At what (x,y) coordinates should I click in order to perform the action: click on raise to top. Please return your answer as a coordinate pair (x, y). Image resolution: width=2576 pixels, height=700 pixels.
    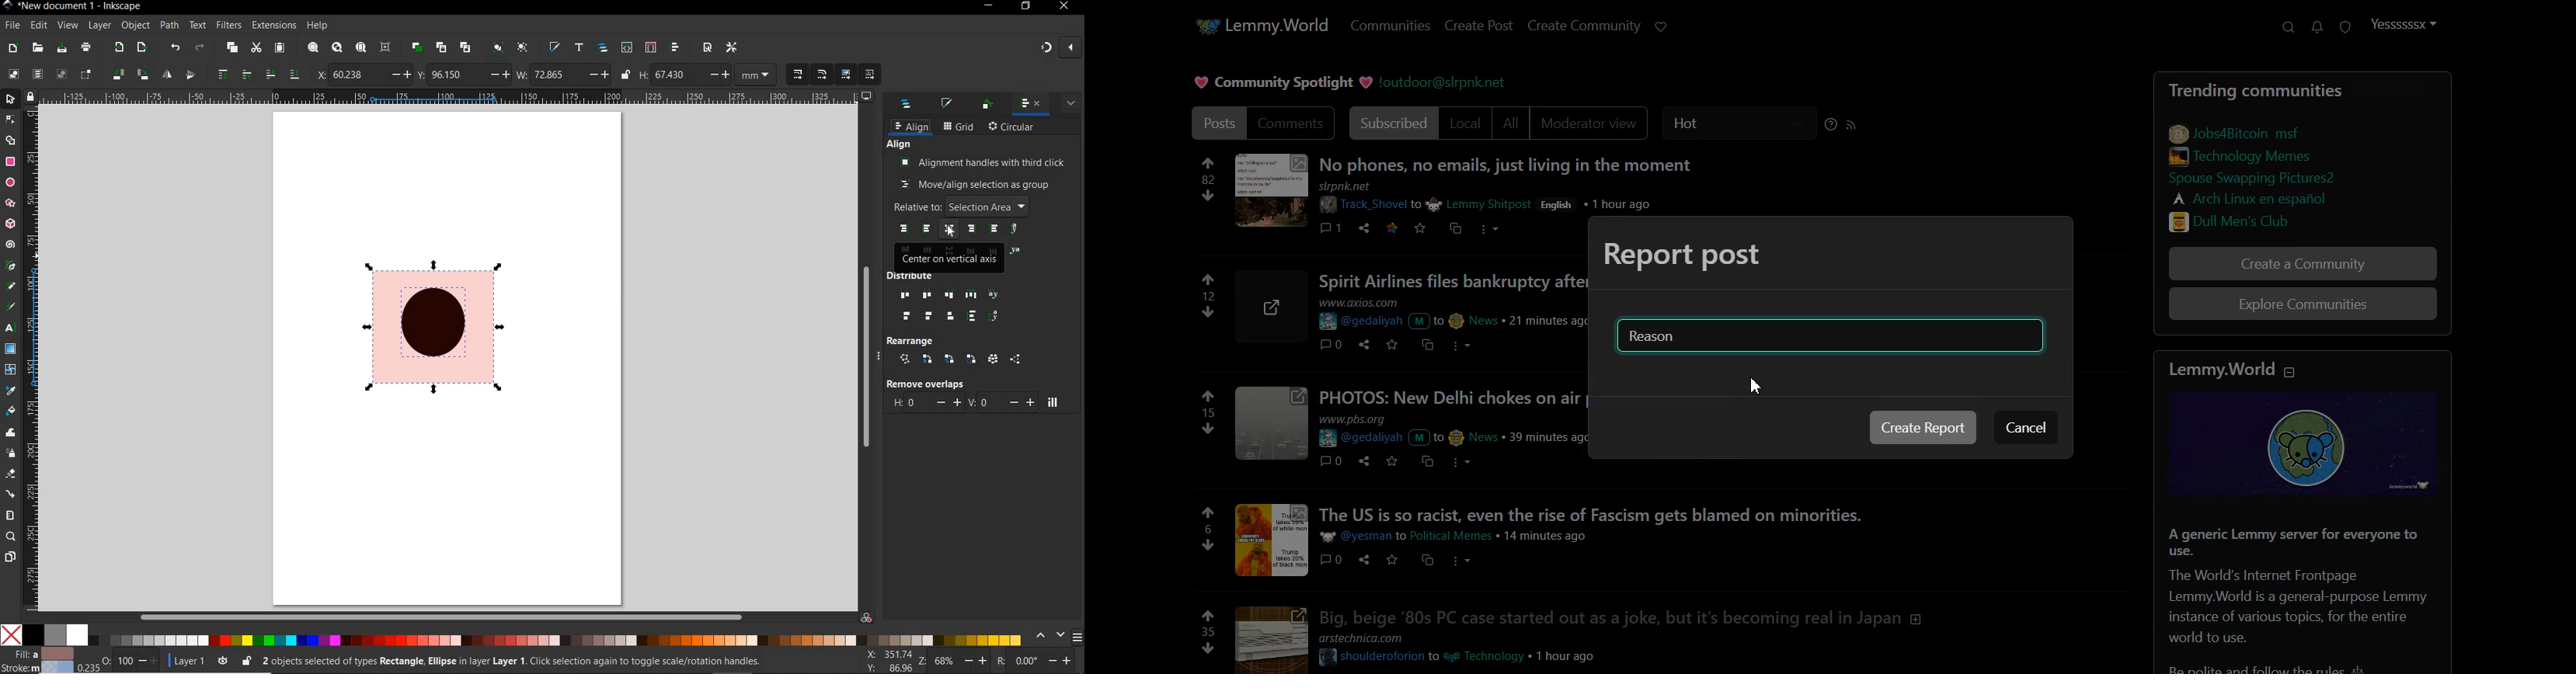
    Looking at the image, I should click on (224, 73).